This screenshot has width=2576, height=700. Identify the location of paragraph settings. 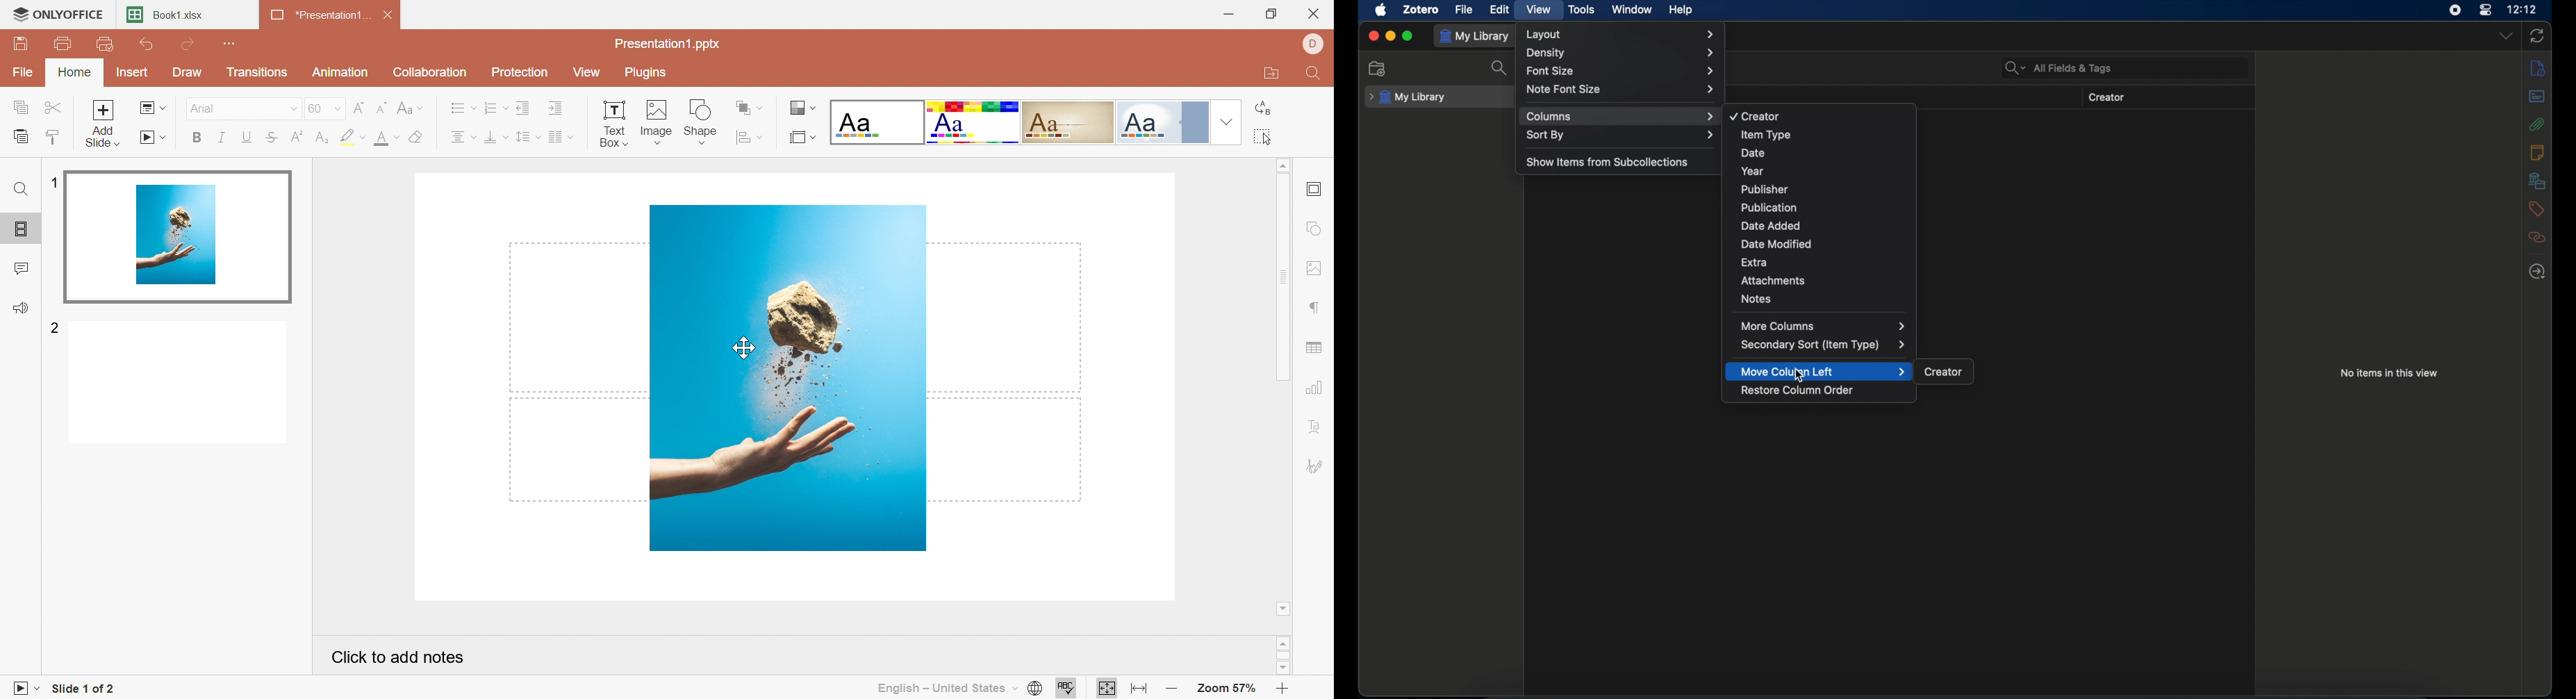
(1315, 306).